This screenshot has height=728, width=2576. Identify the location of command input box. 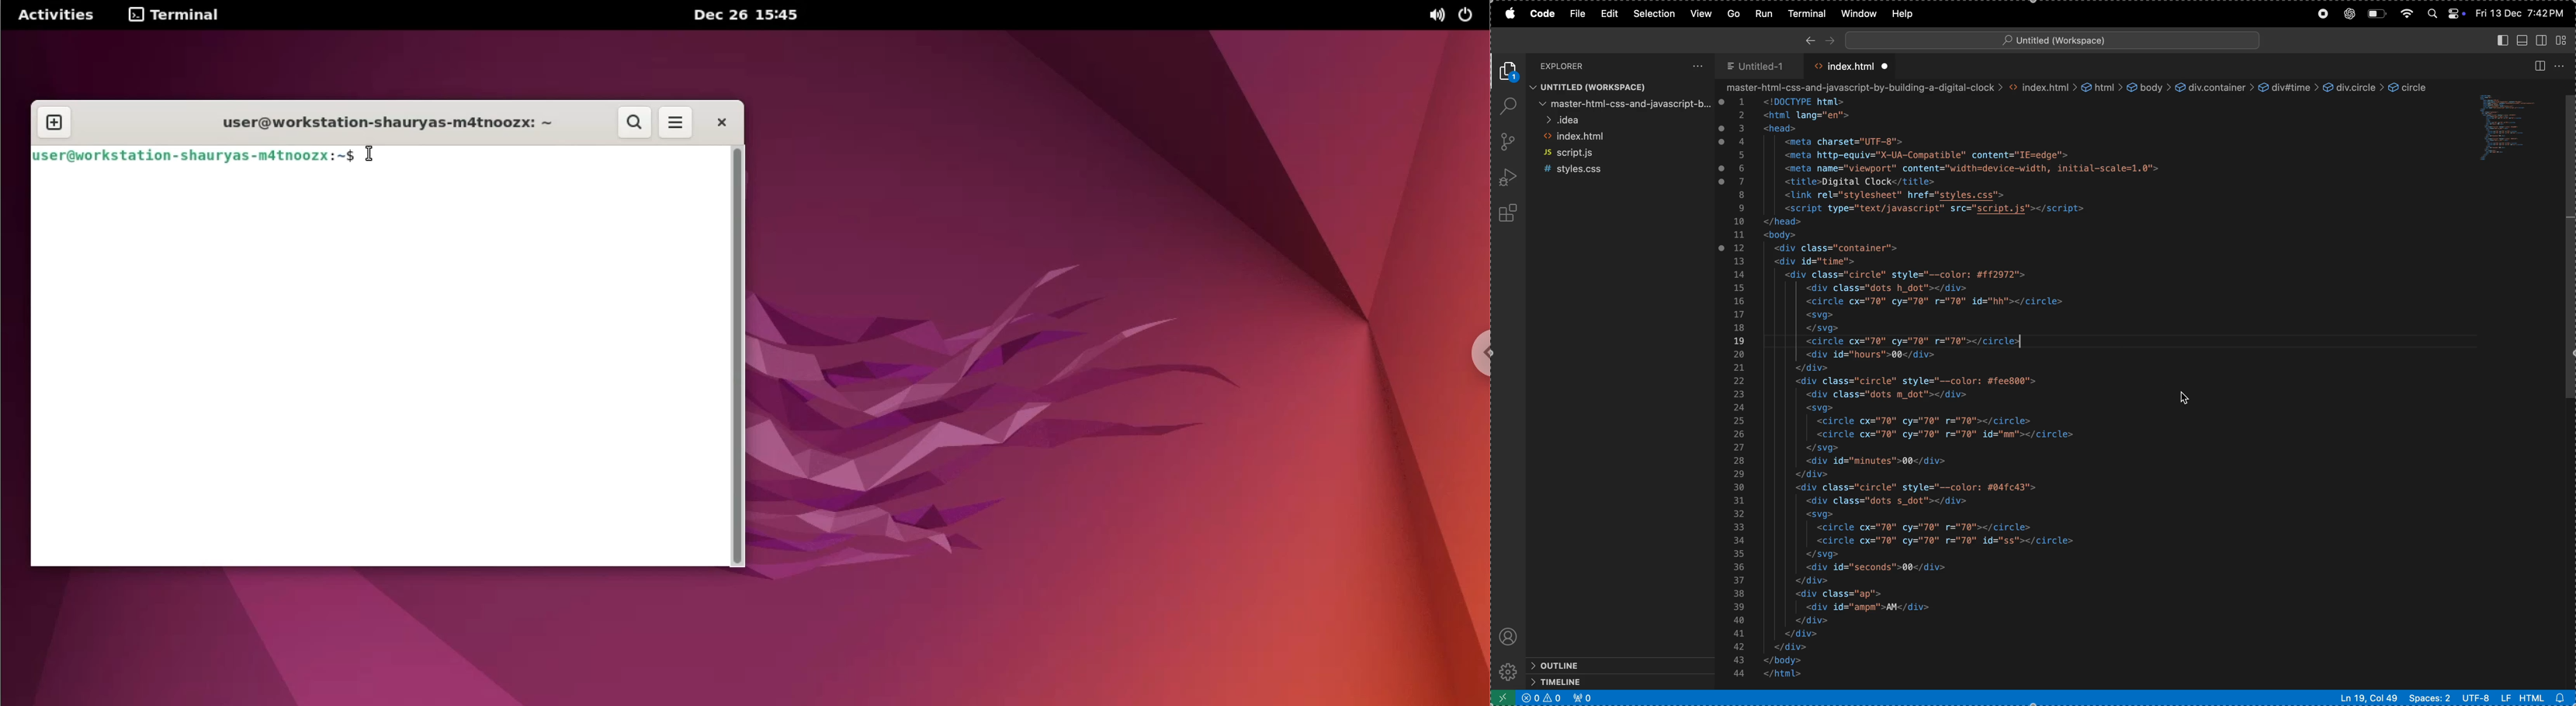
(378, 372).